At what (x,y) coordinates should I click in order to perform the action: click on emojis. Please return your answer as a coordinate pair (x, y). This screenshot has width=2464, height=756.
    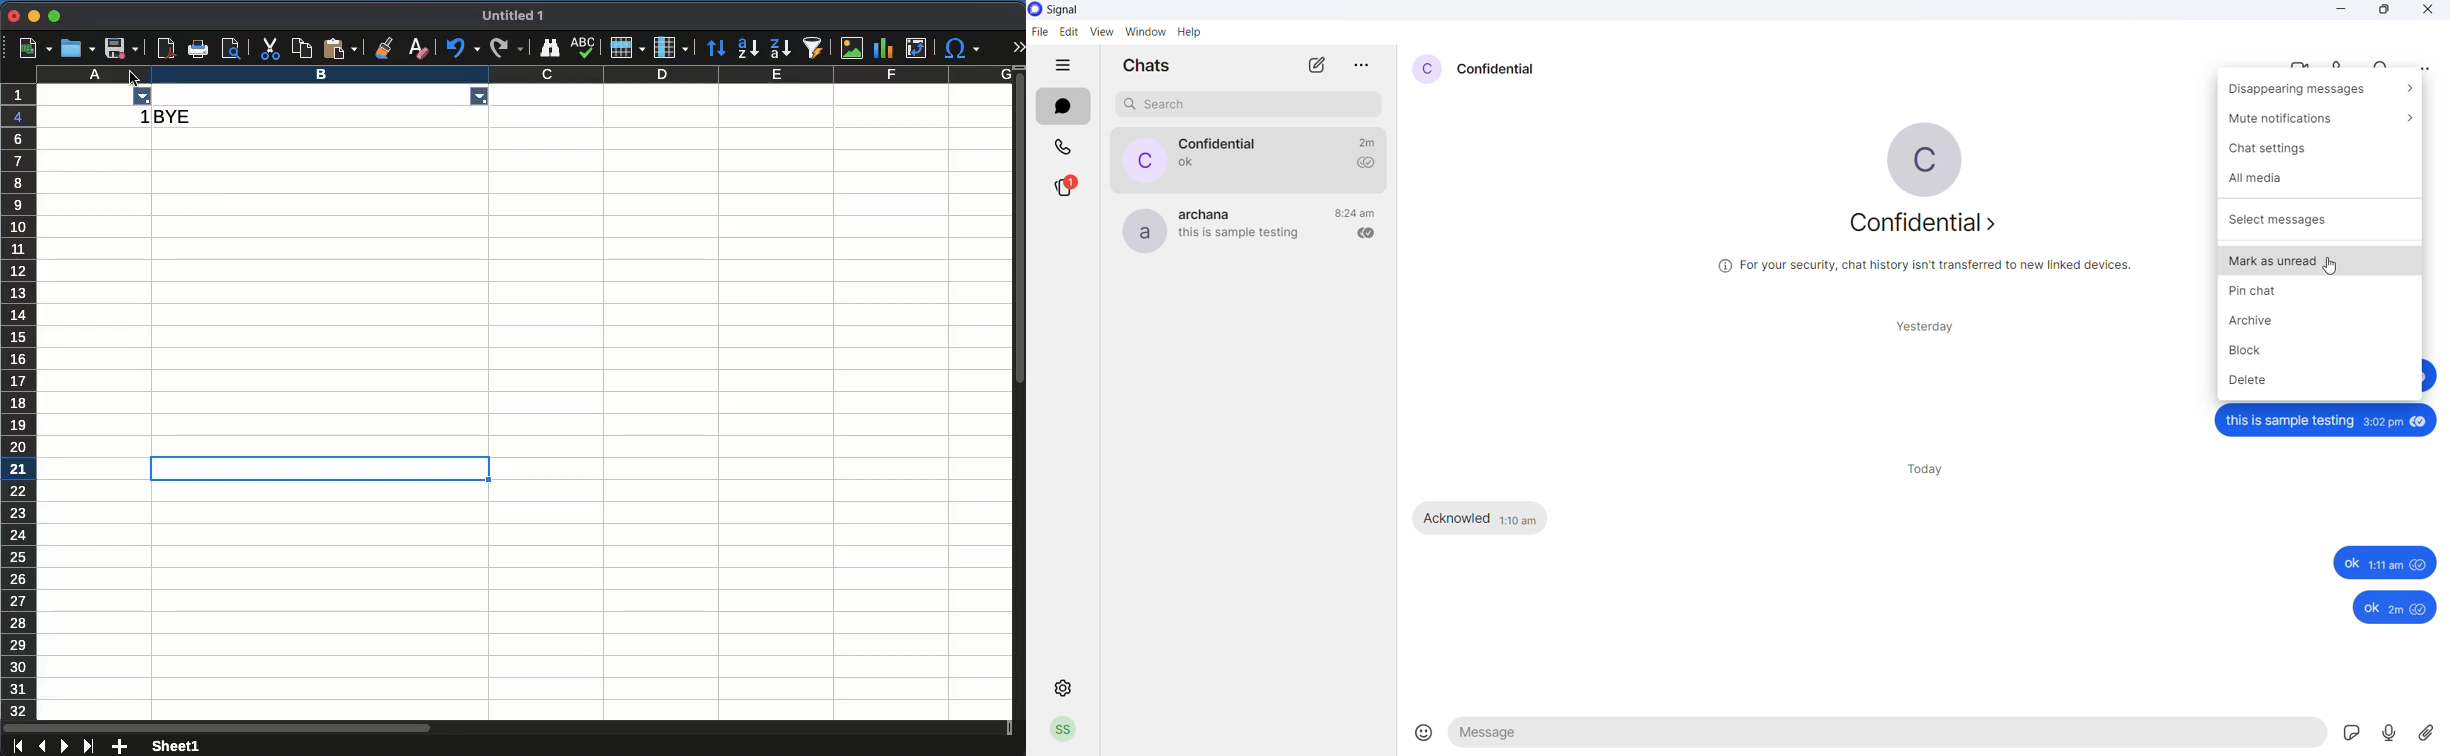
    Looking at the image, I should click on (1422, 734).